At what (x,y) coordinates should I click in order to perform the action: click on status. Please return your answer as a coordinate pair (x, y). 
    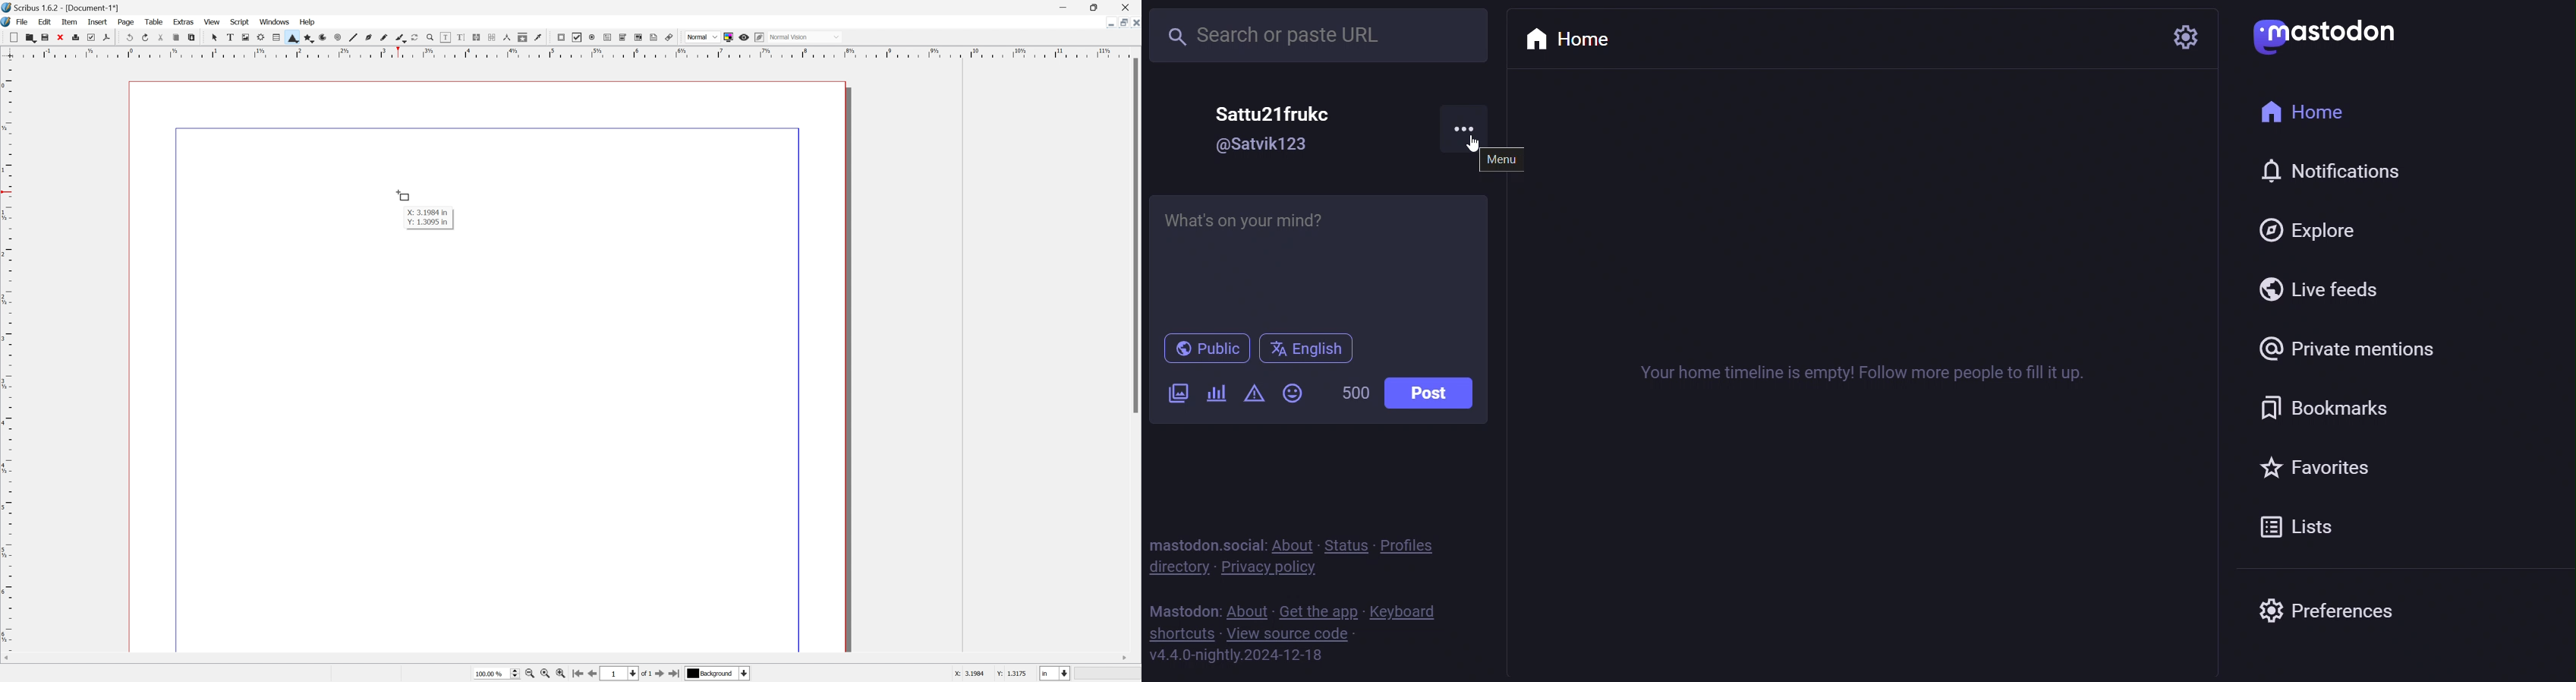
    Looking at the image, I should click on (1349, 537).